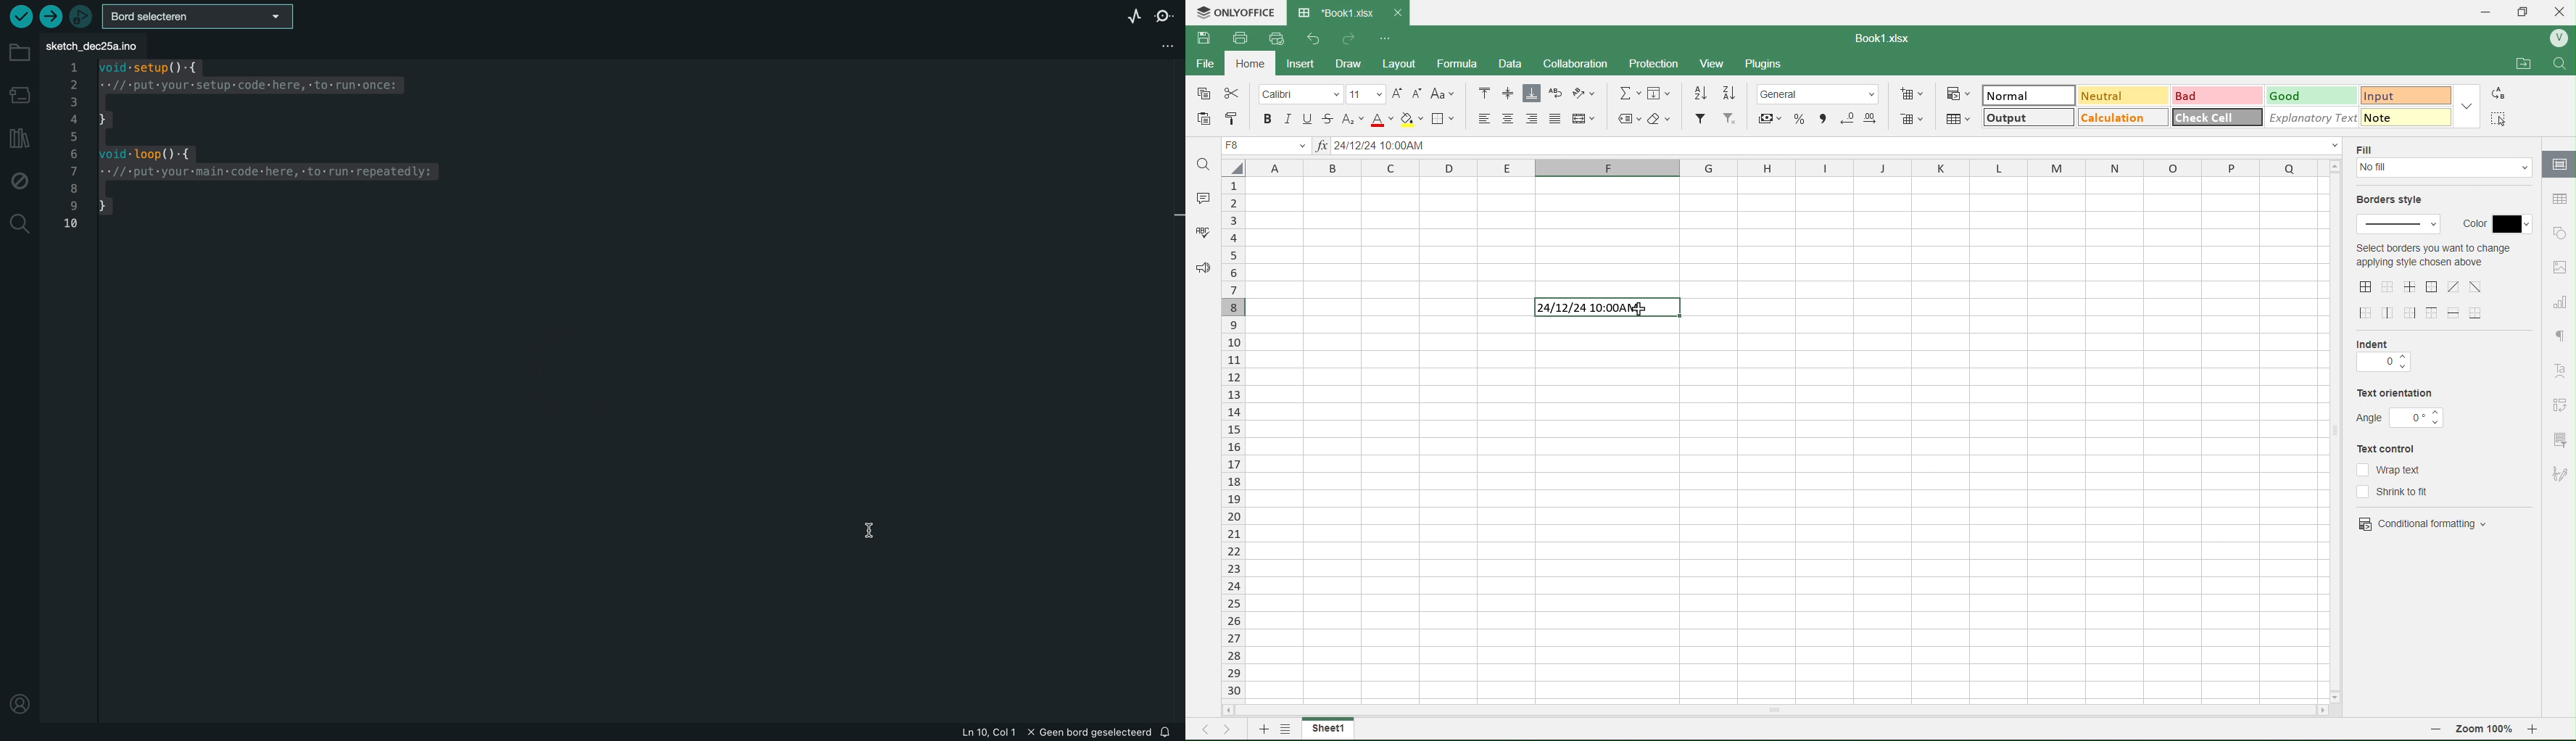 The width and height of the screenshot is (2576, 756). Describe the element at coordinates (1362, 61) in the screenshot. I see `Draw` at that location.